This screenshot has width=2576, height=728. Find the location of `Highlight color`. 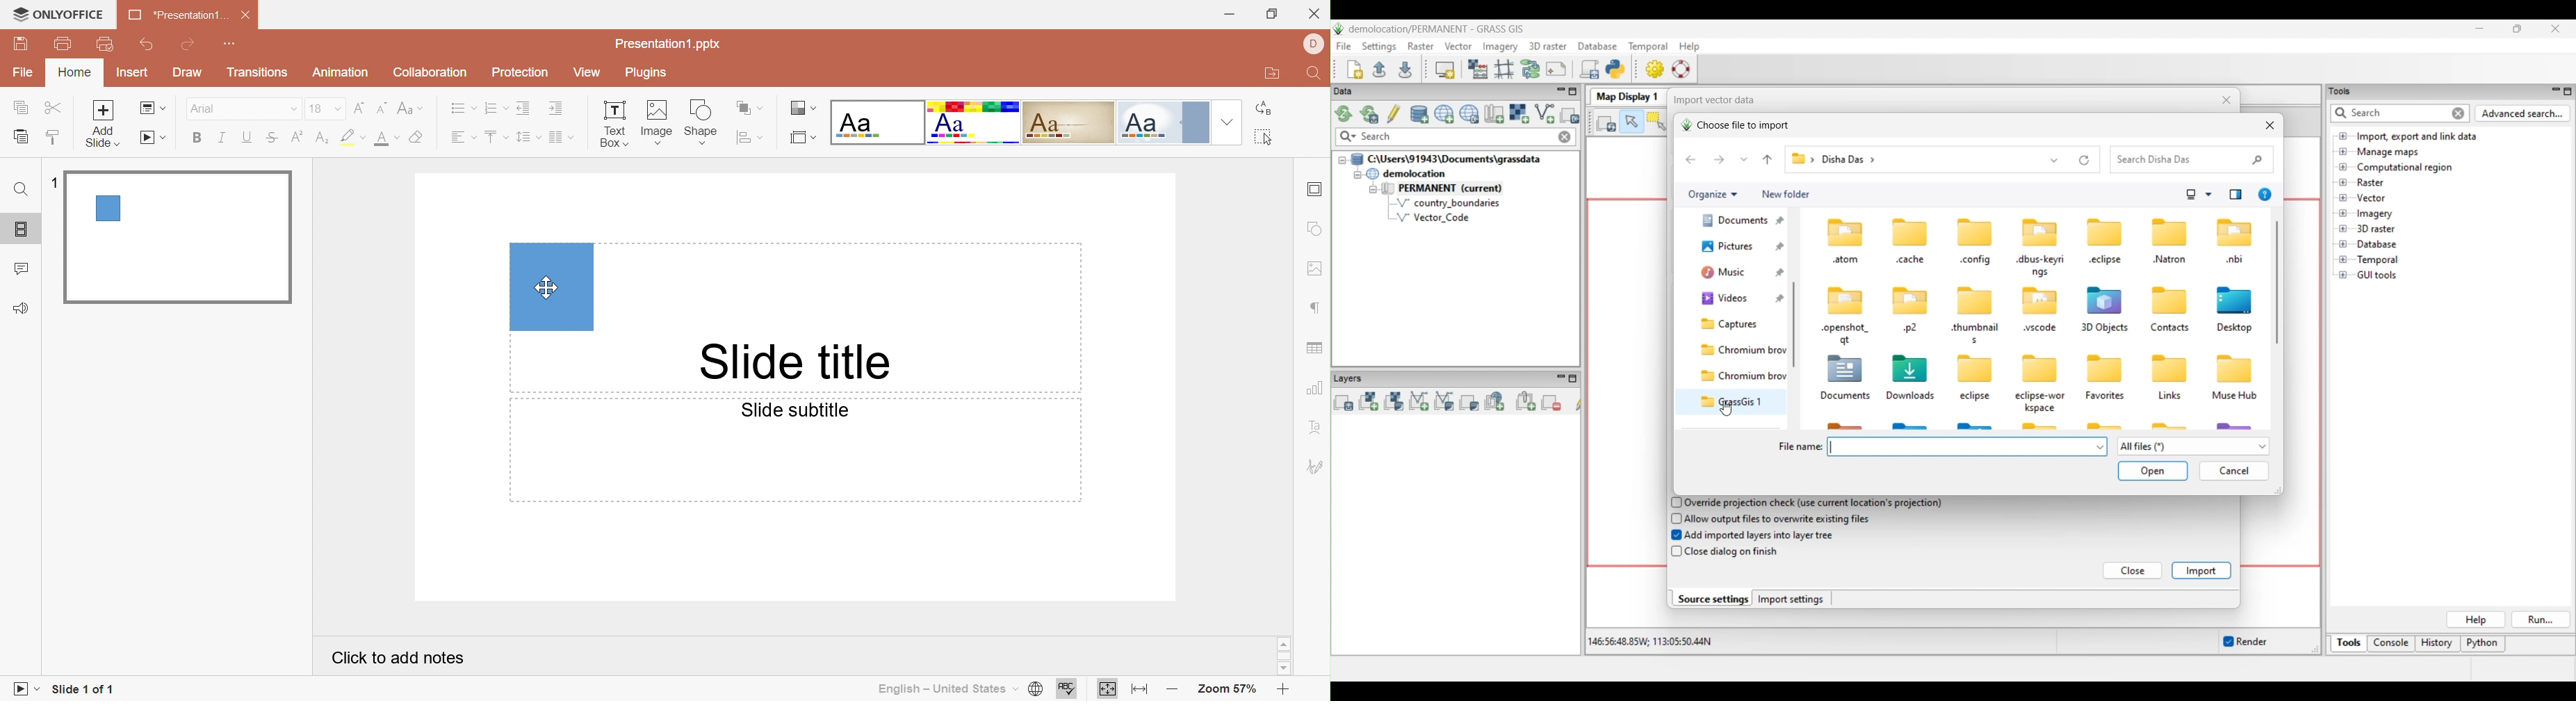

Highlight color is located at coordinates (352, 138).